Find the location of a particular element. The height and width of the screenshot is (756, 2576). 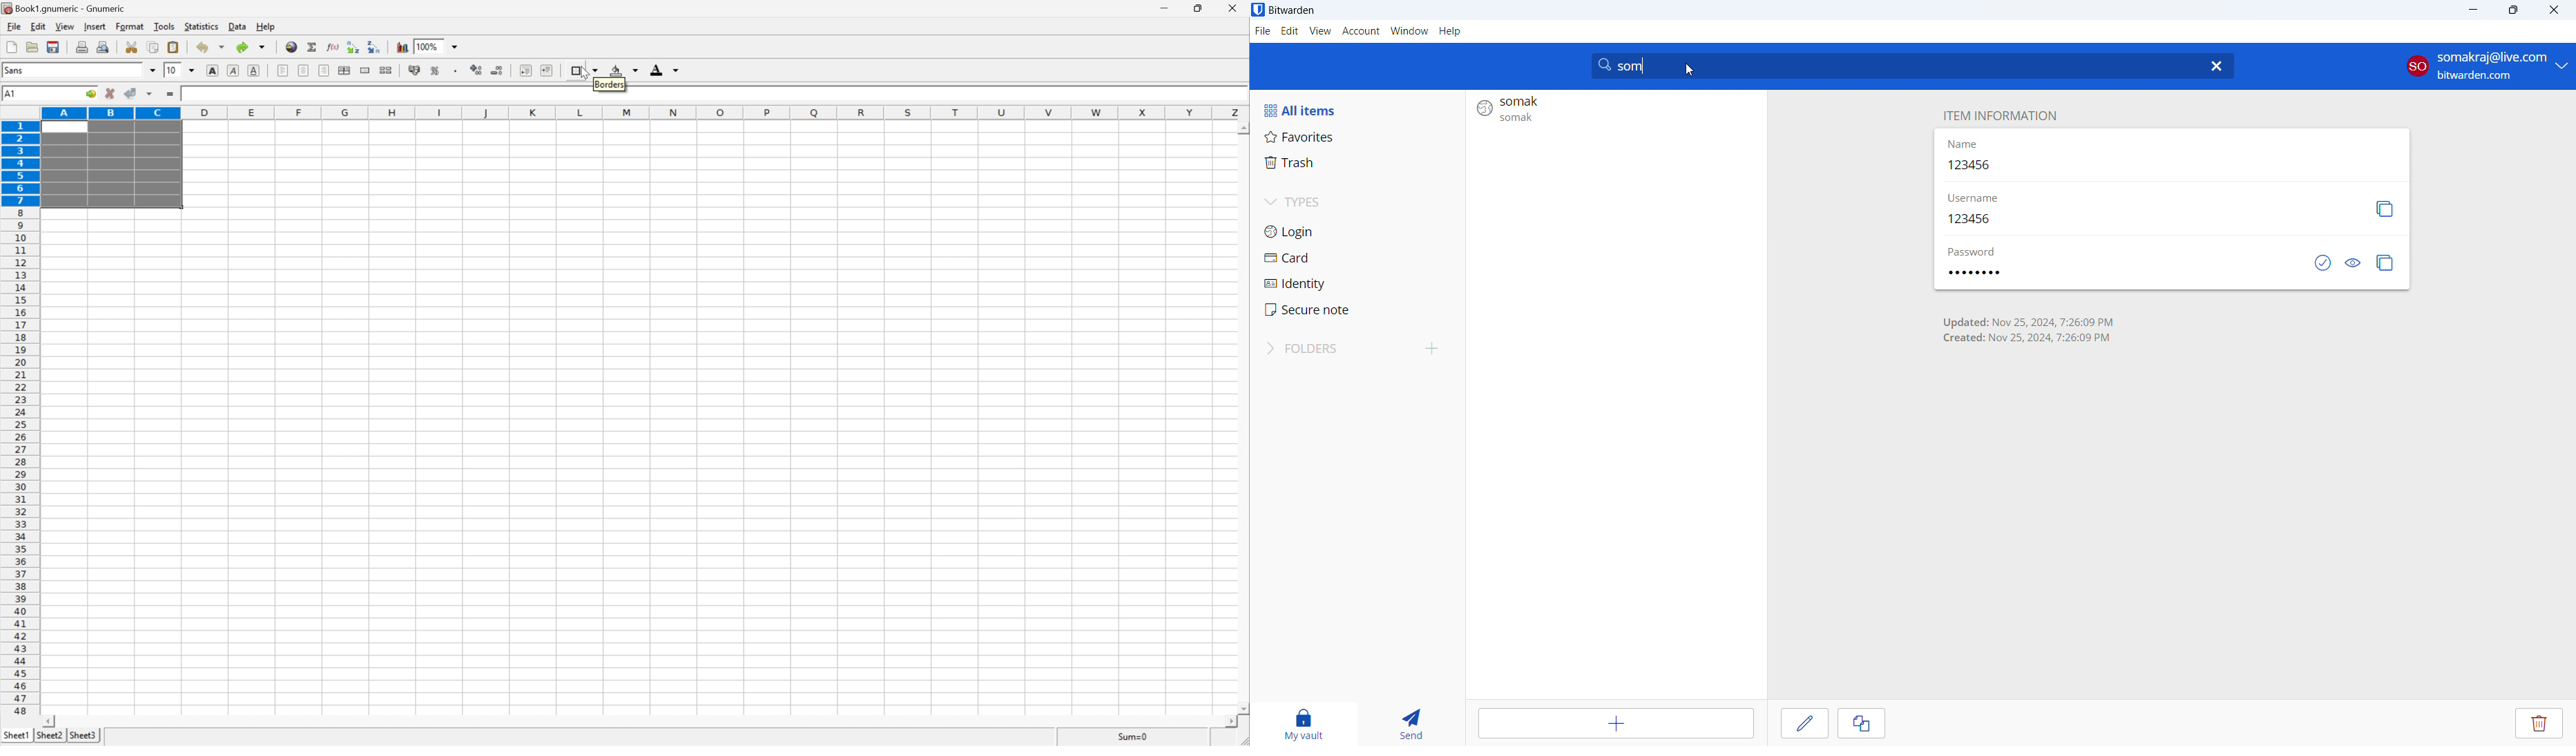

view is located at coordinates (1321, 31).